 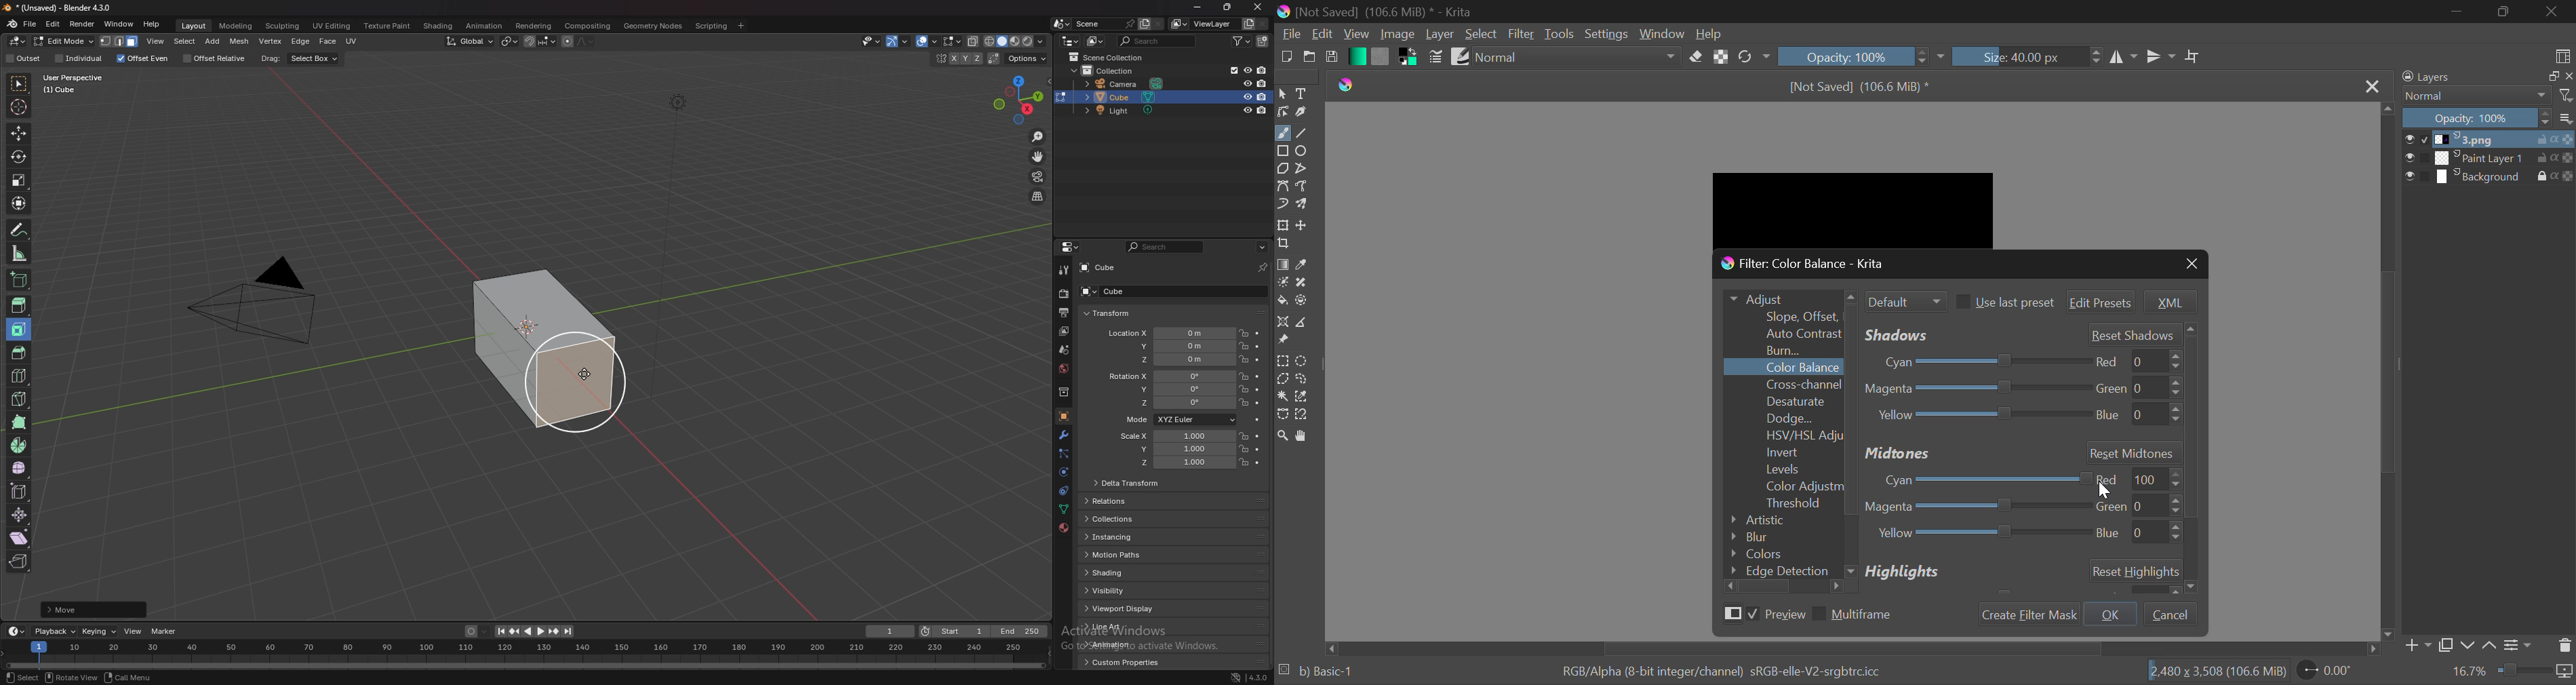 What do you see at coordinates (1114, 71) in the screenshot?
I see `collection` at bounding box center [1114, 71].